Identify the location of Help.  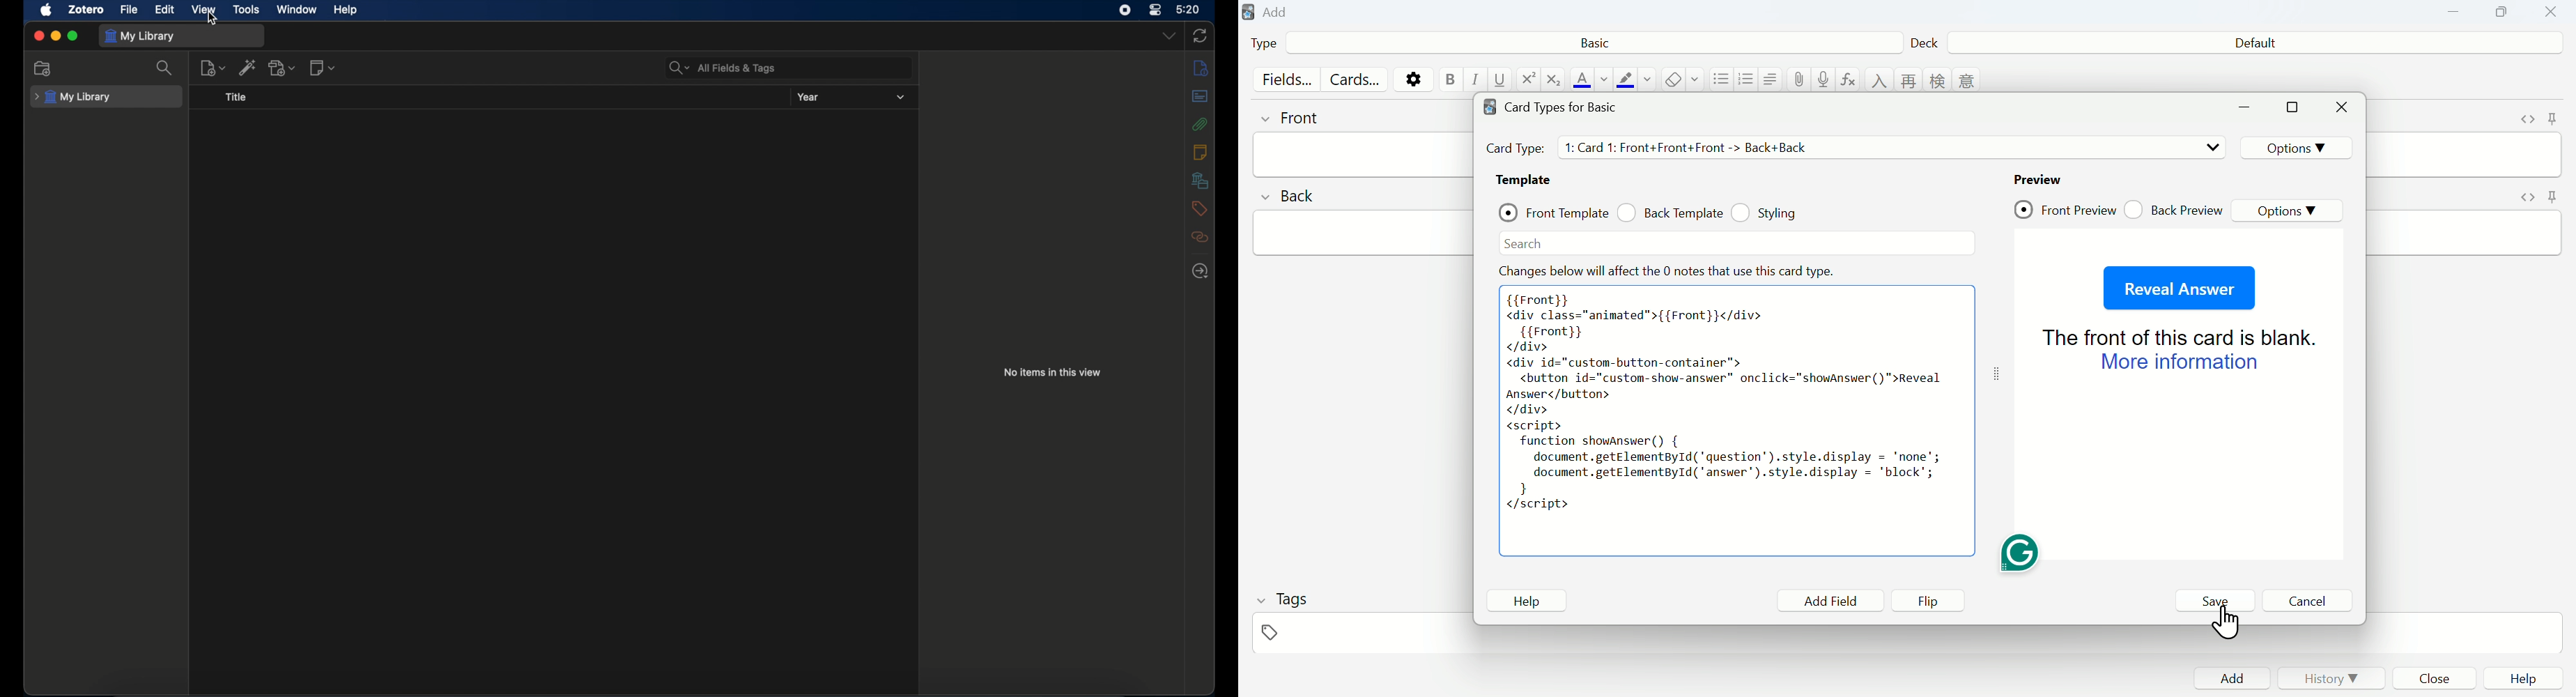
(2524, 678).